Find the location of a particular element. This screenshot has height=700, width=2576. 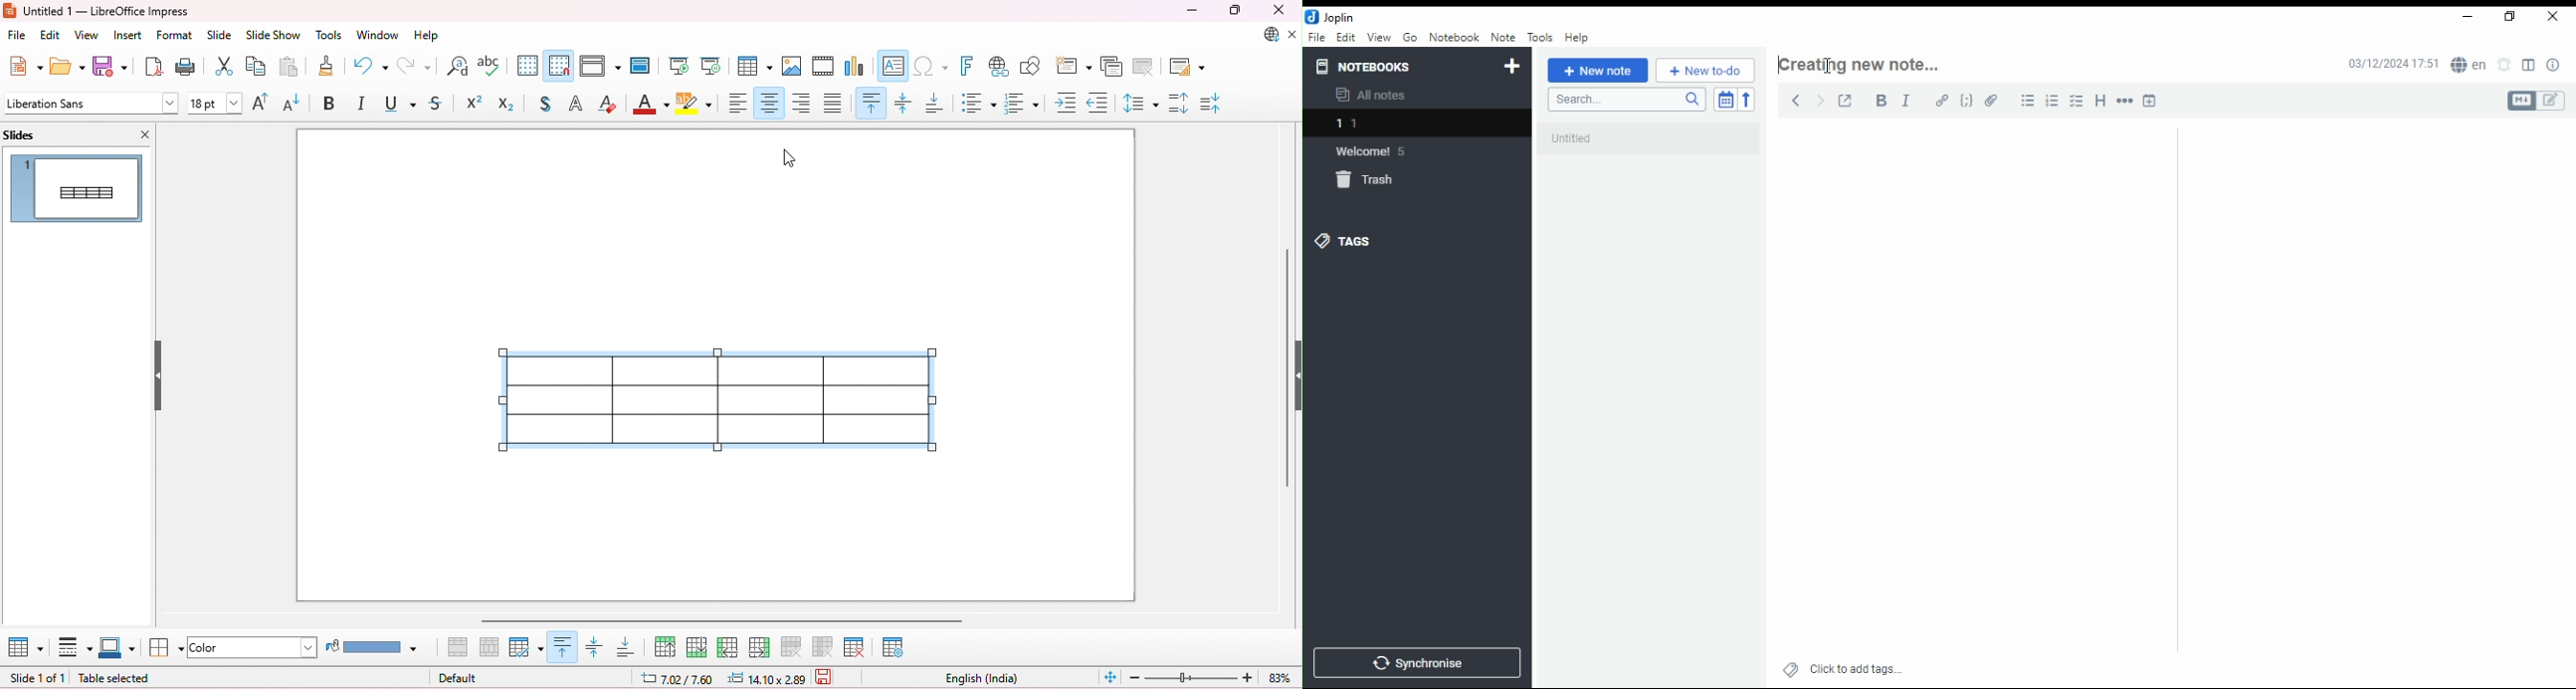

horizontal scroll bar is located at coordinates (723, 620).